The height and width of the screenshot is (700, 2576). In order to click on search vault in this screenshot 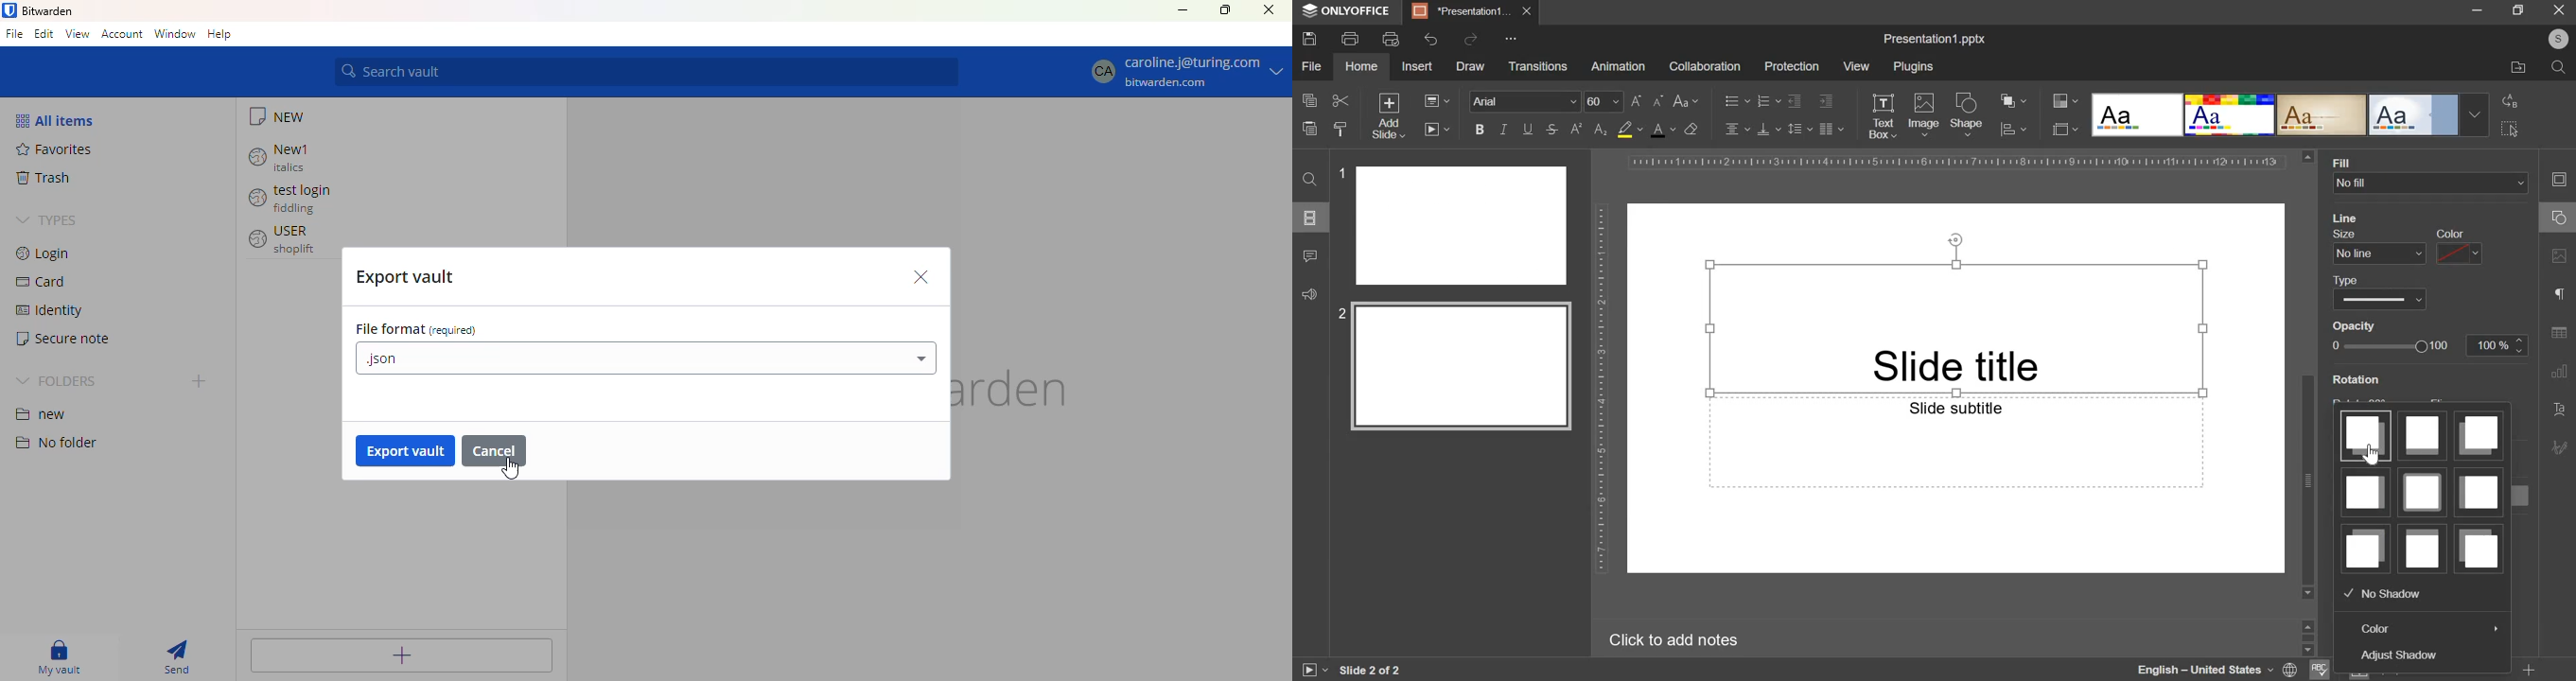, I will do `click(647, 72)`.